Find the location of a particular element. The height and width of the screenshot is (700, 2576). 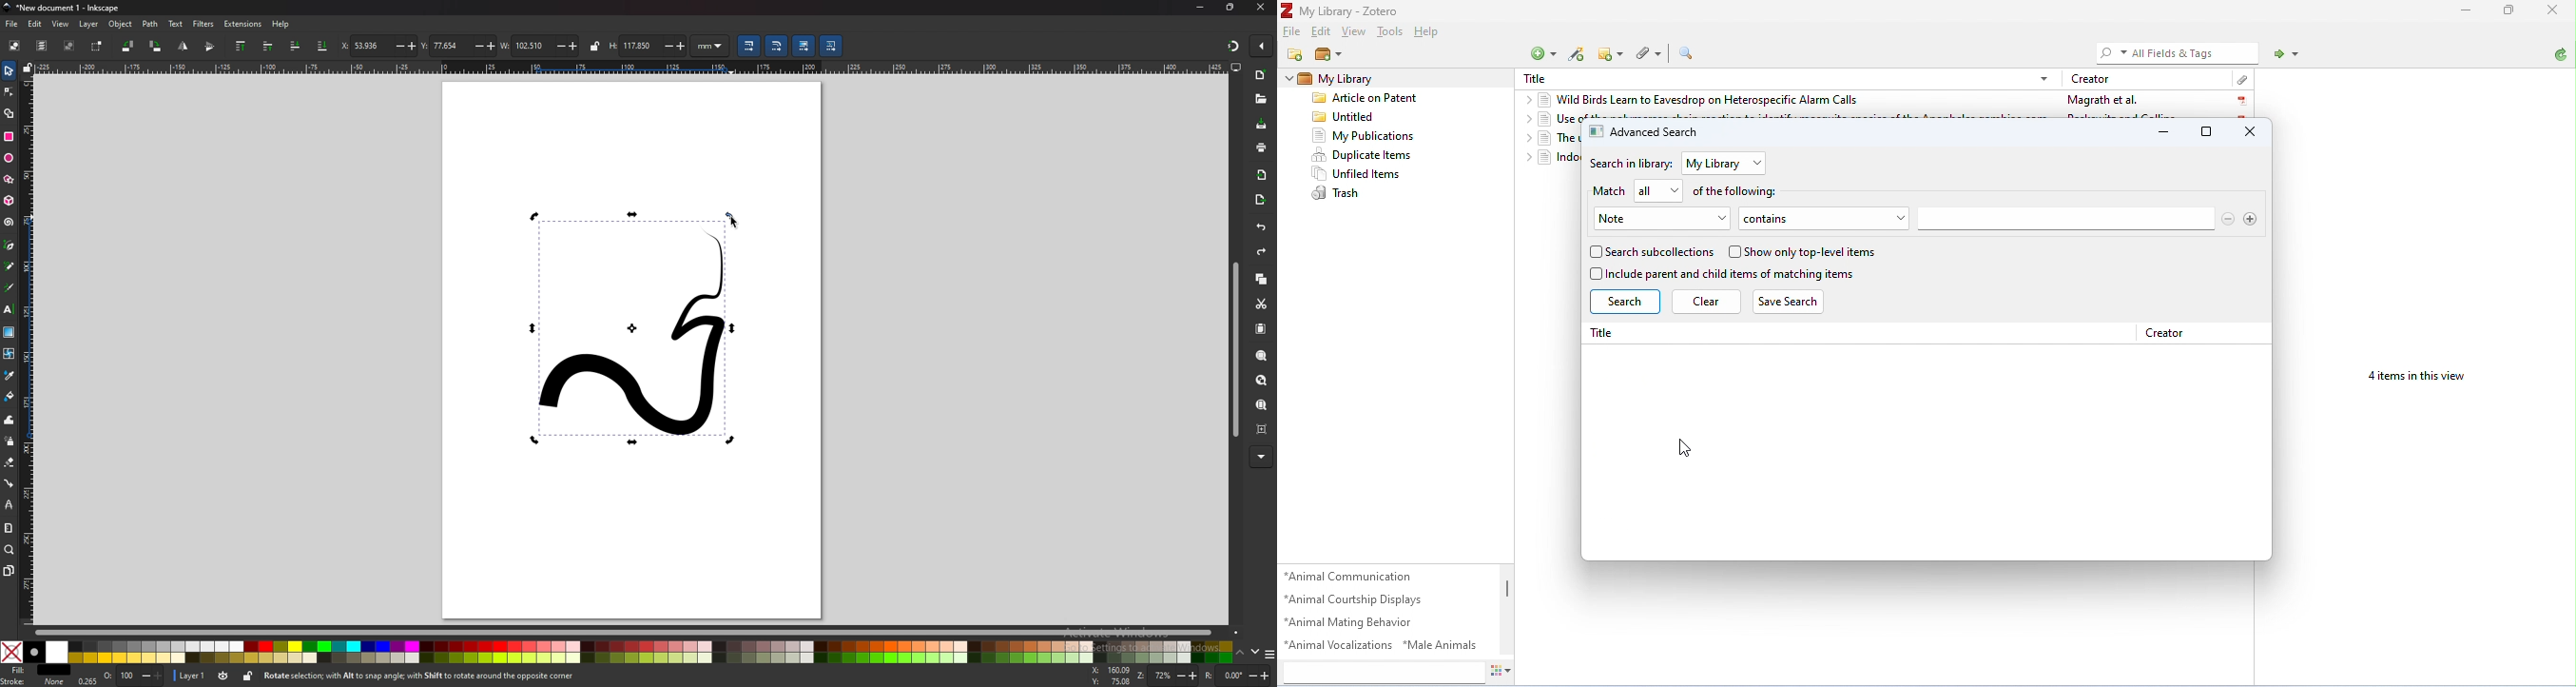

All Fields & Tags is located at coordinates (2170, 52).